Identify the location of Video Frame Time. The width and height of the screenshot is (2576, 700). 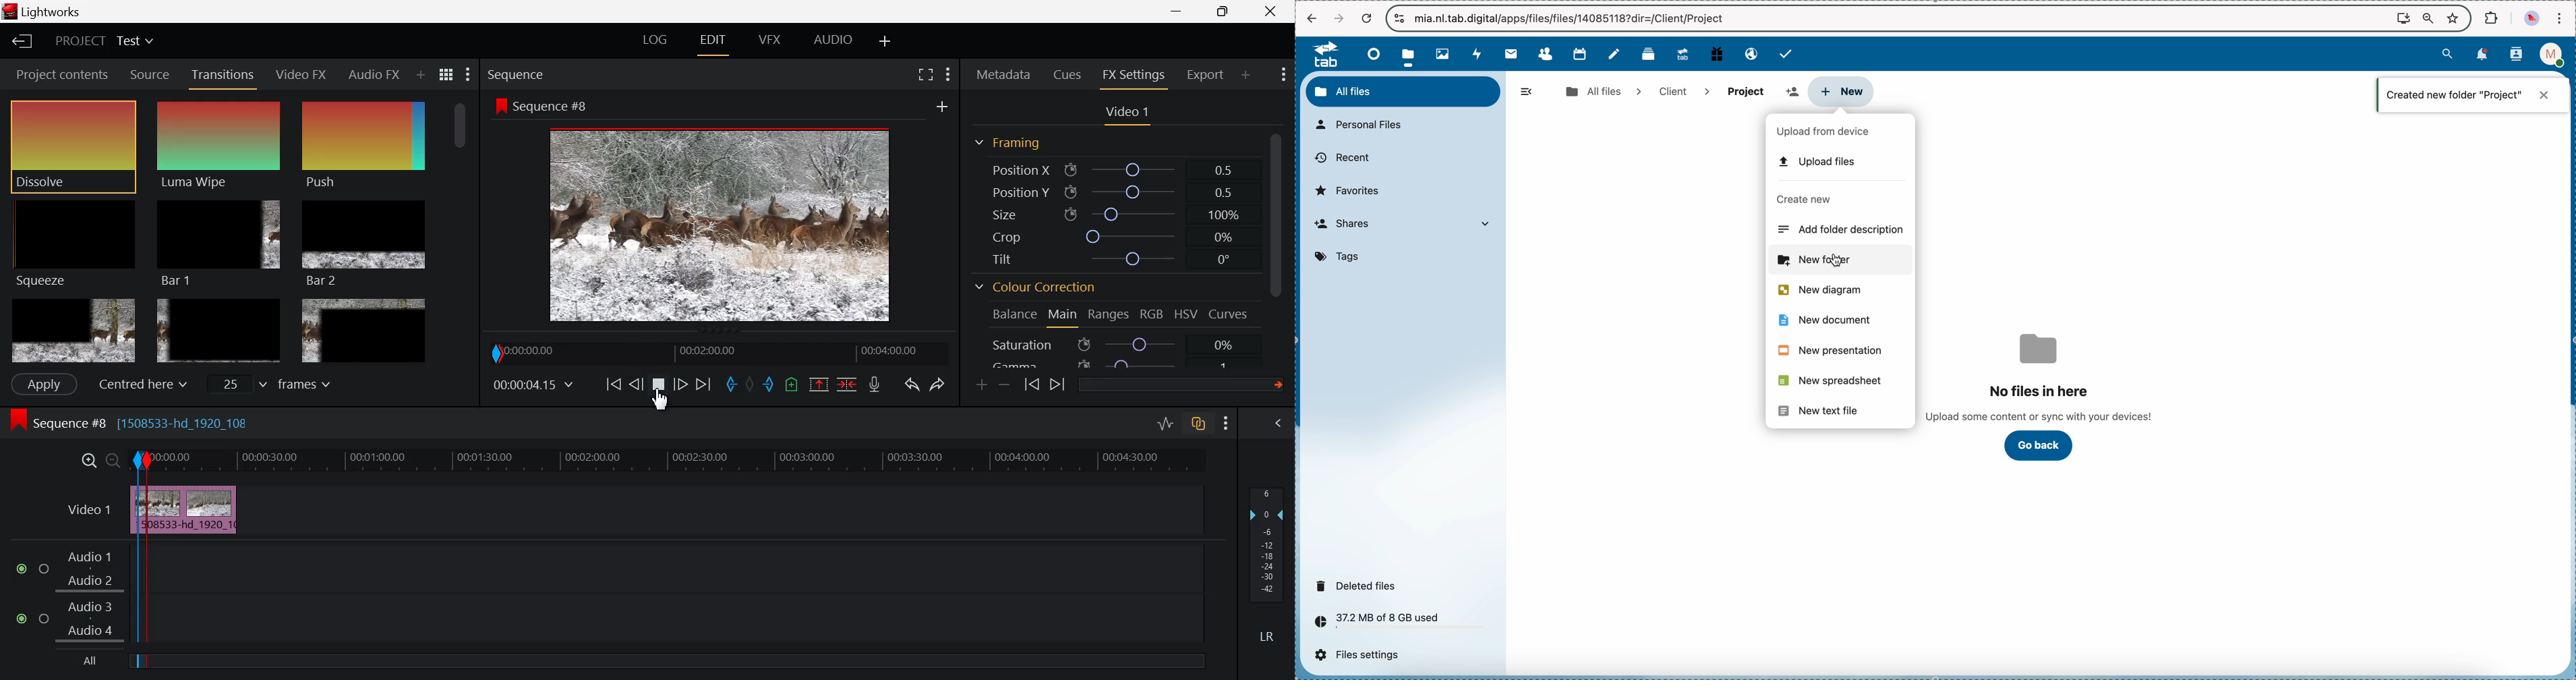
(535, 385).